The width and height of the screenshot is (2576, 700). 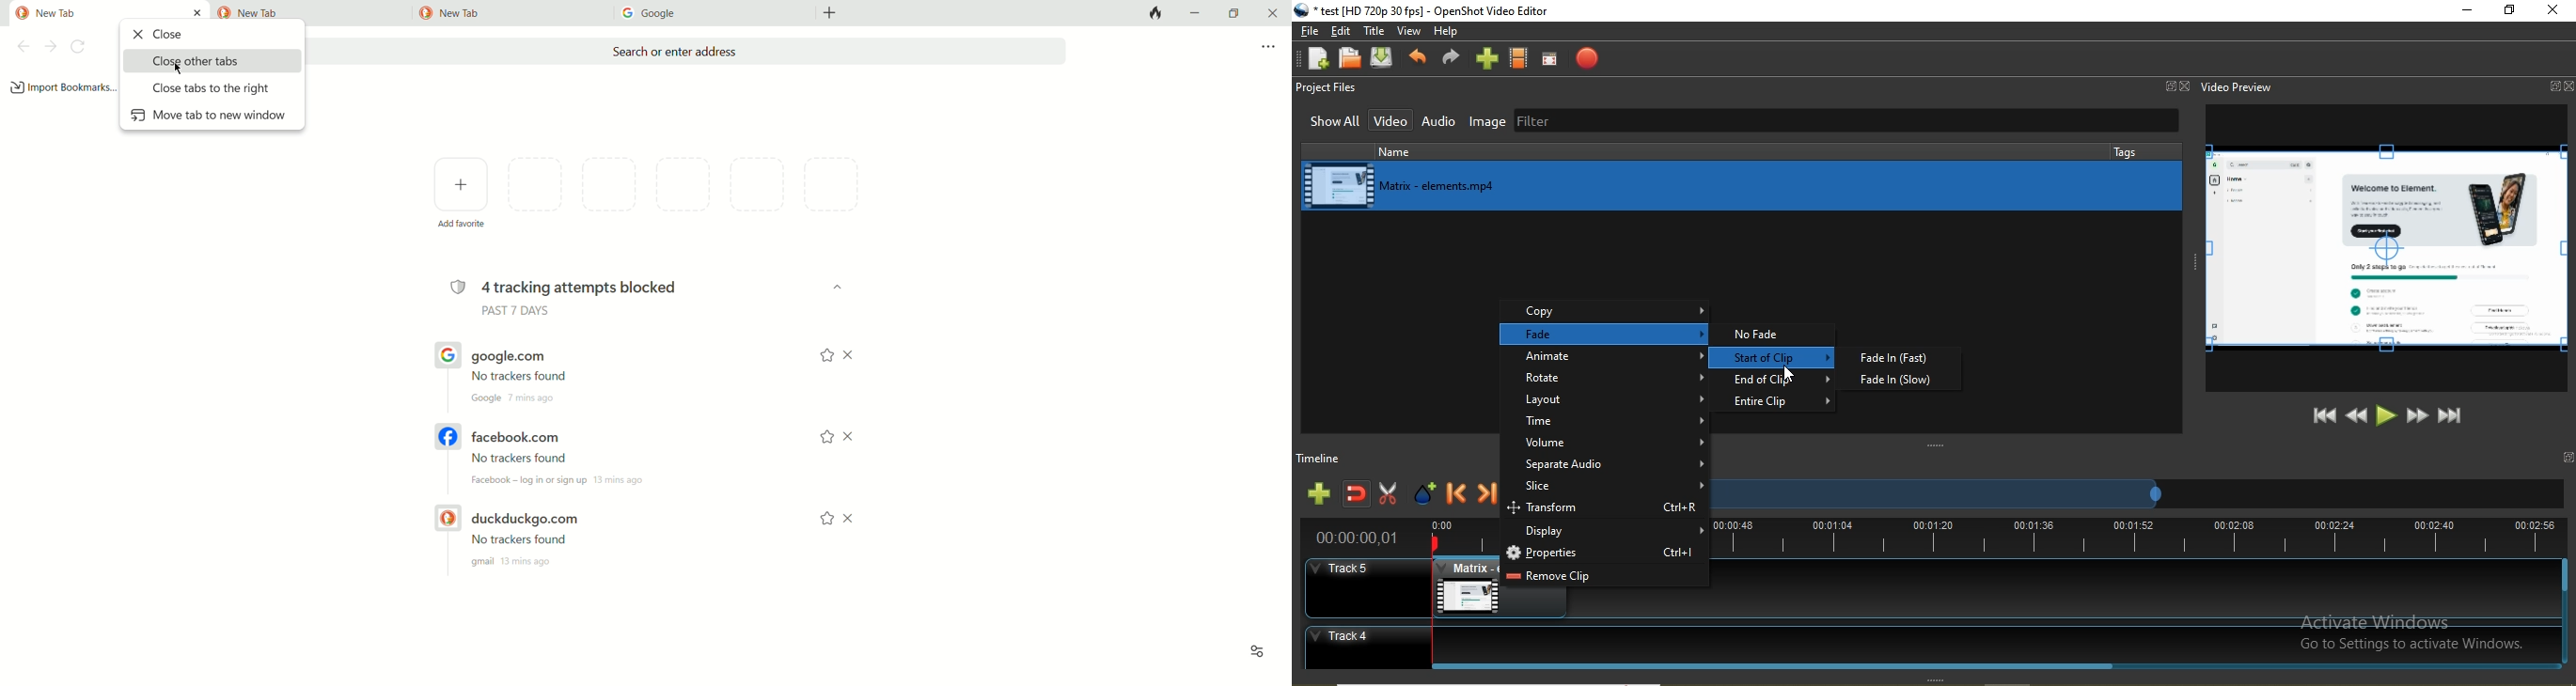 I want to click on add to favorites, so click(x=824, y=436).